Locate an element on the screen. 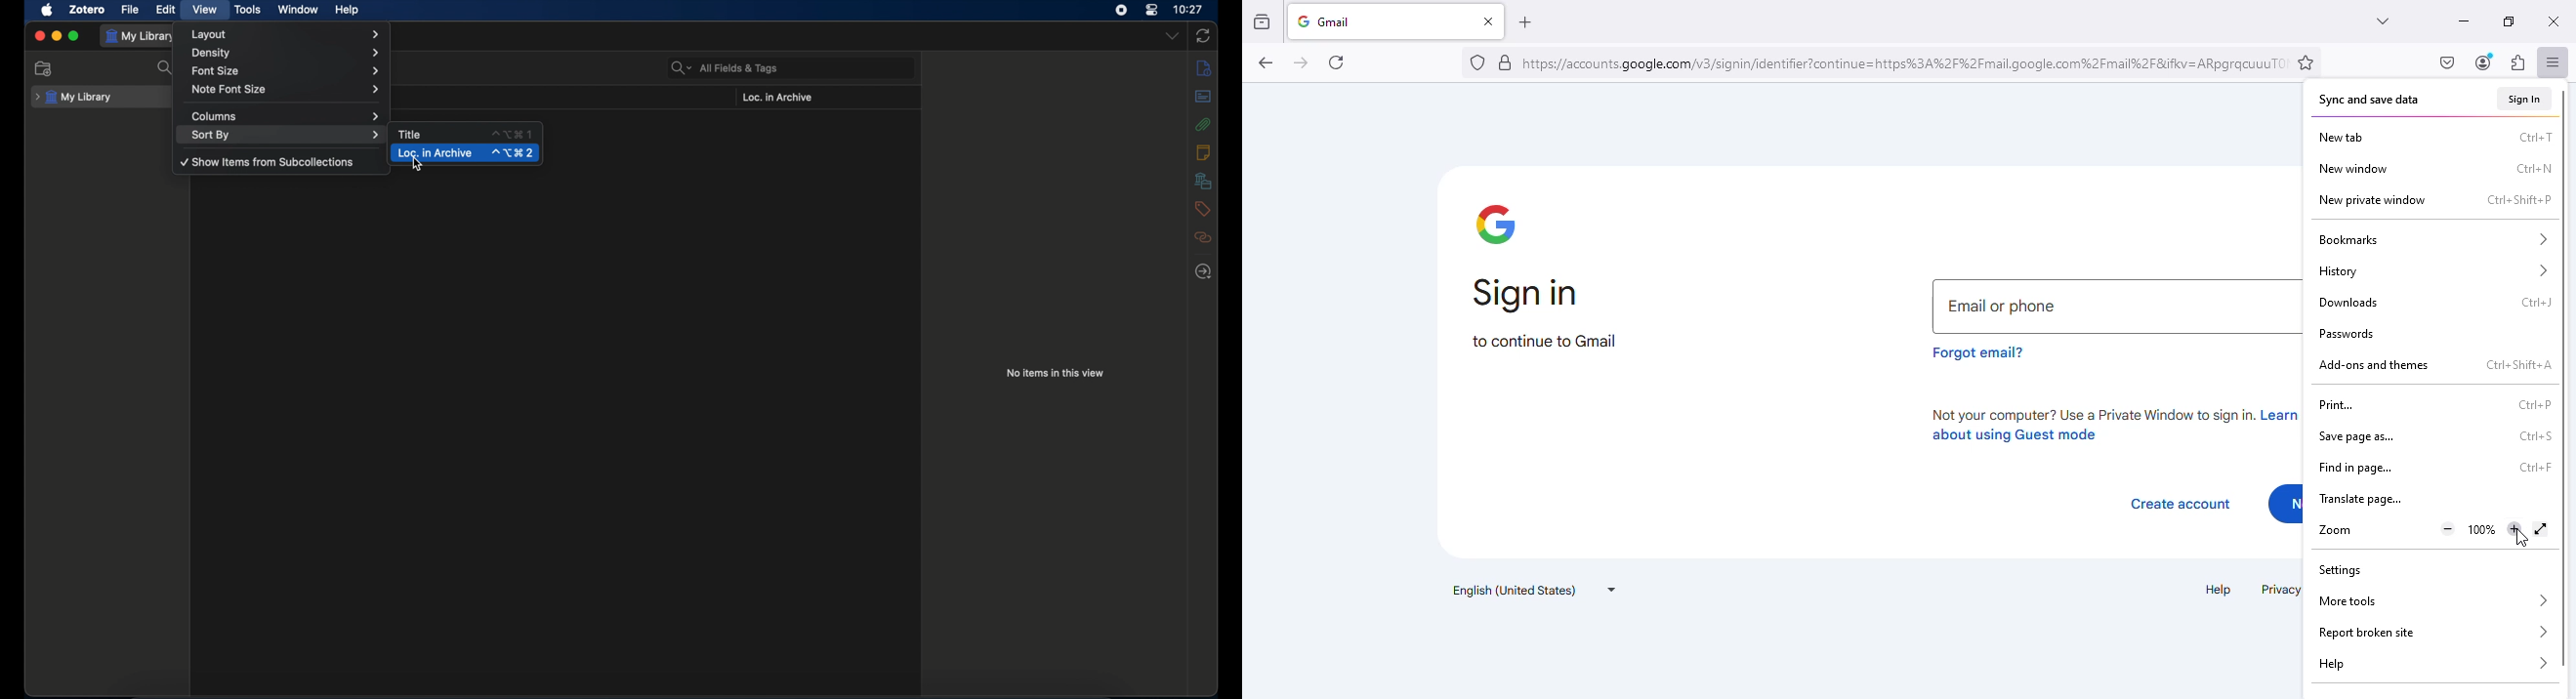 Image resolution: width=2576 pixels, height=700 pixels. locate is located at coordinates (1204, 272).